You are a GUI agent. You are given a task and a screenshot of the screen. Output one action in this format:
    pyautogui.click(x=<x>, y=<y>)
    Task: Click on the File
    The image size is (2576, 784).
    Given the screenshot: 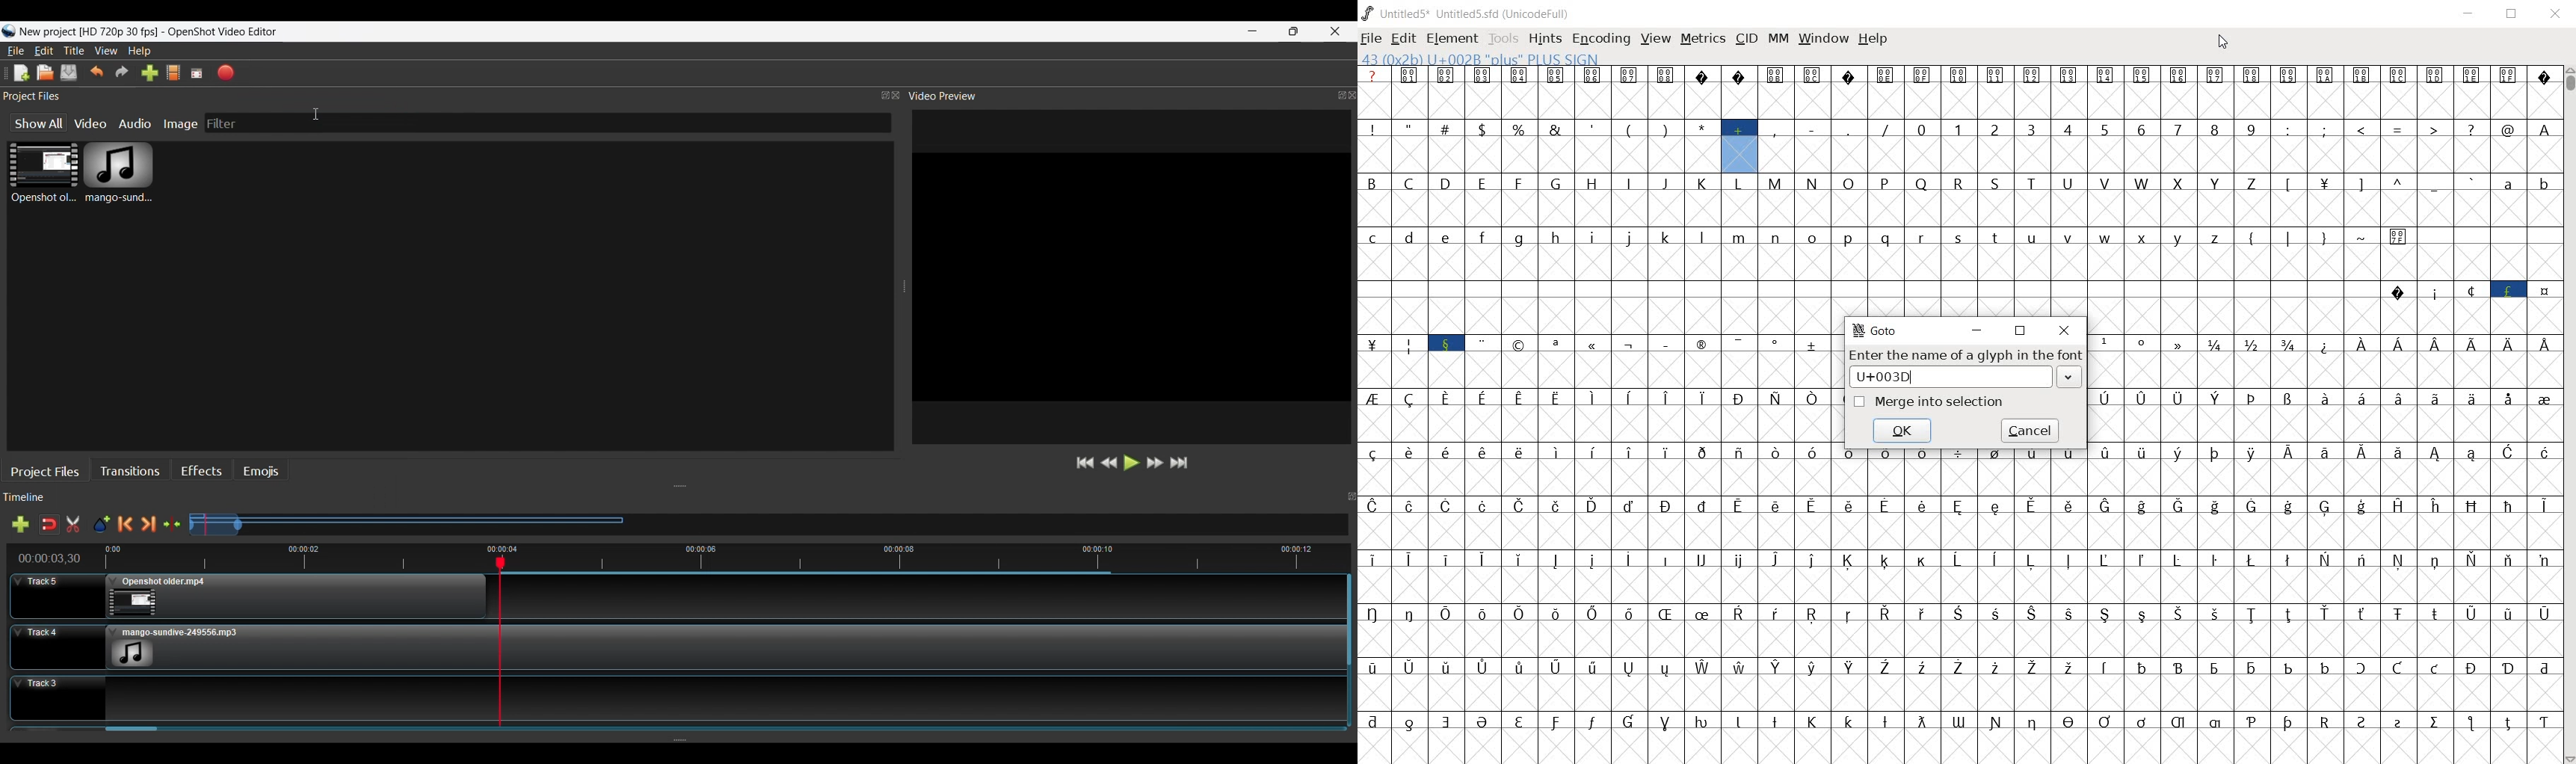 What is the action you would take?
    pyautogui.click(x=16, y=51)
    